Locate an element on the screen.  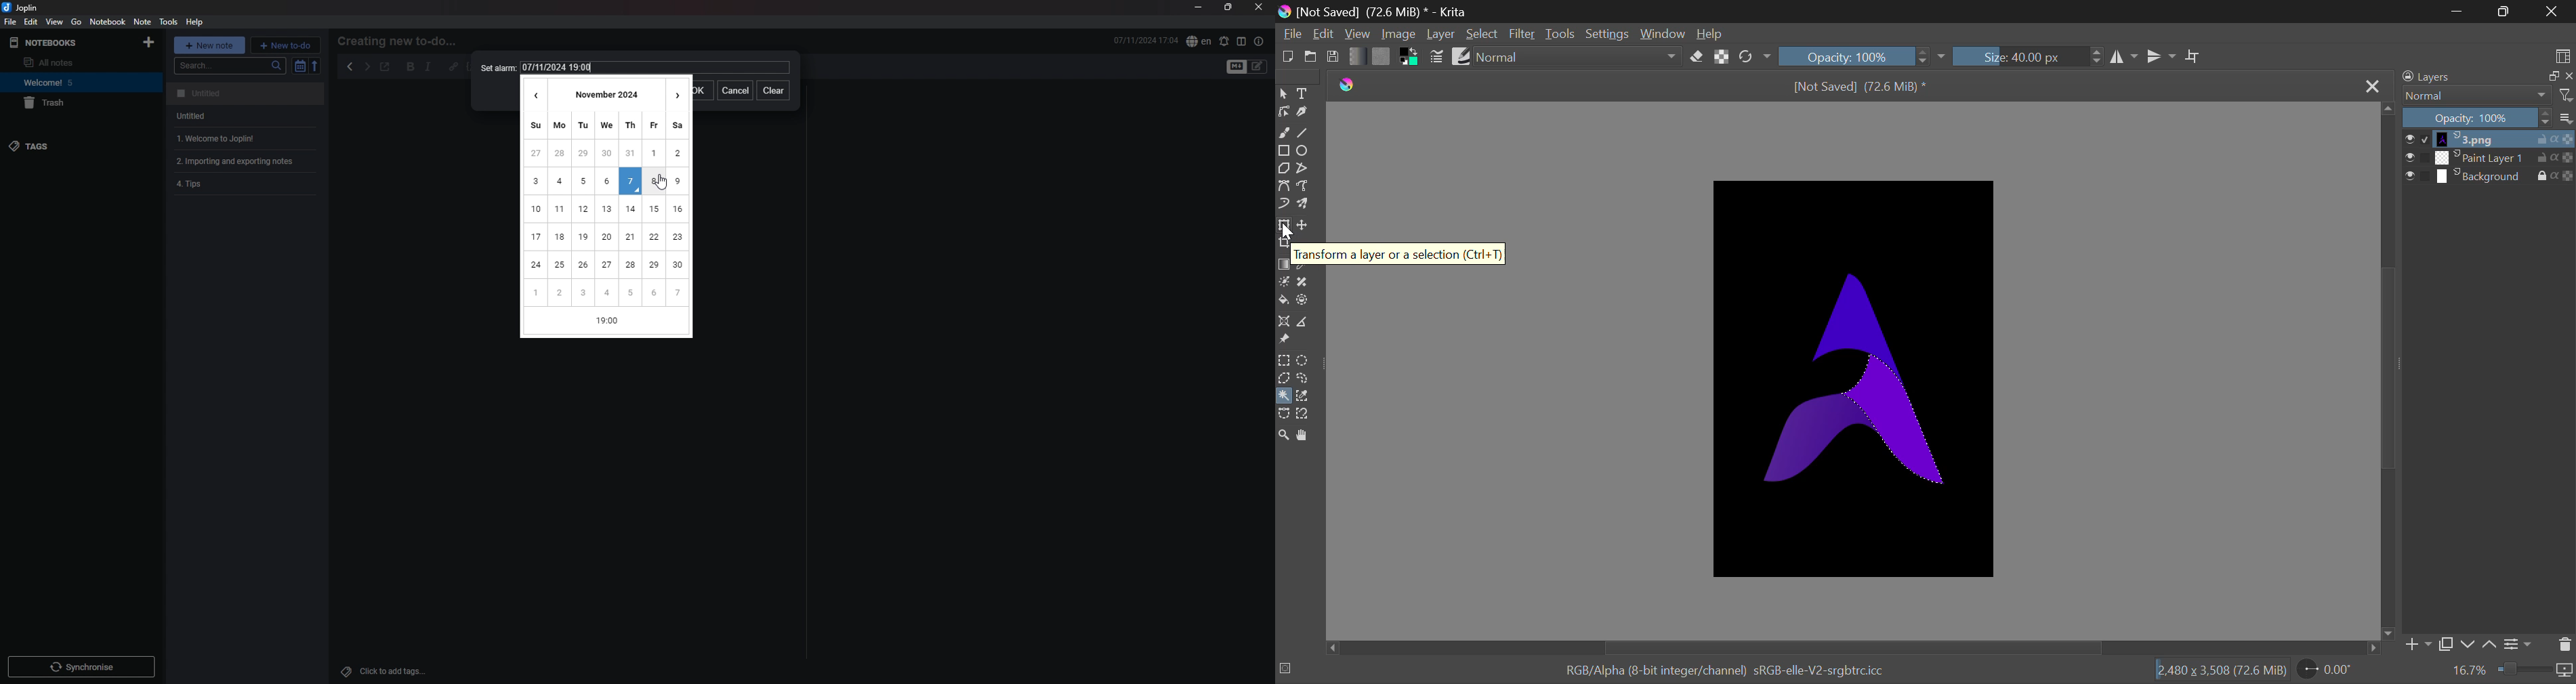
Pan is located at coordinates (1306, 434).